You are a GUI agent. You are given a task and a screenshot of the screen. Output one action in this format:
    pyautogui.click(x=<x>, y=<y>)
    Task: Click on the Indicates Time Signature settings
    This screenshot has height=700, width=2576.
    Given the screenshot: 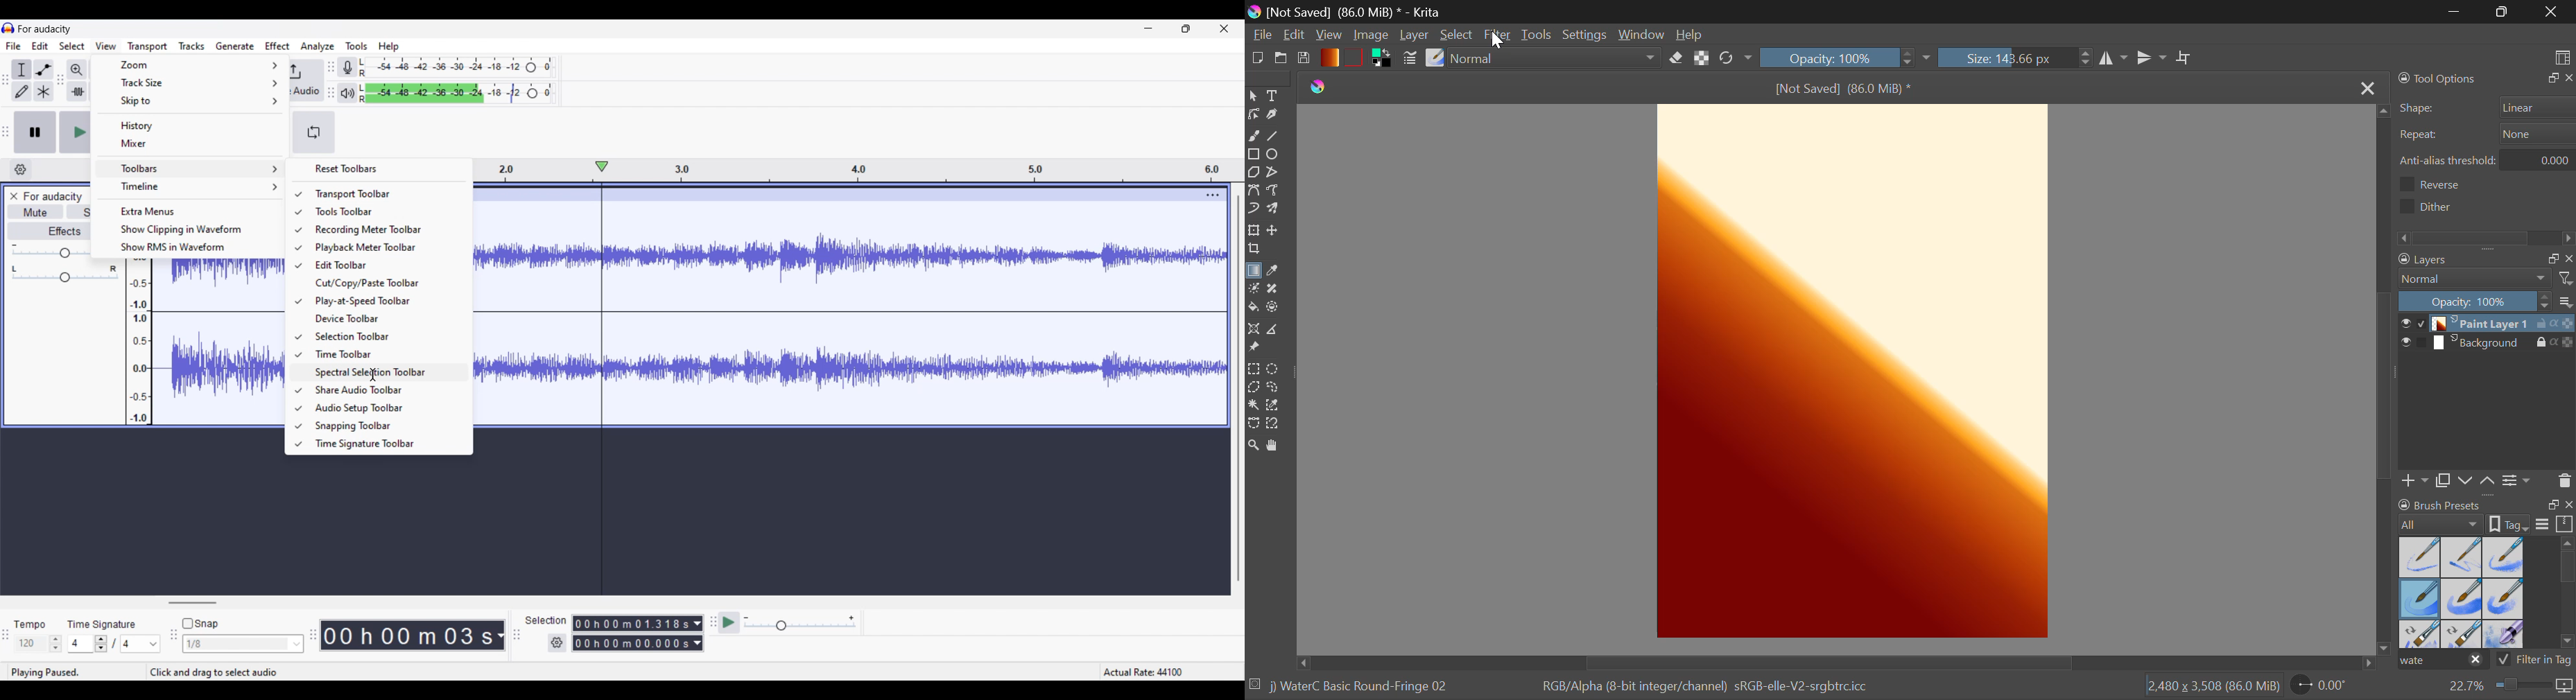 What is the action you would take?
    pyautogui.click(x=102, y=624)
    